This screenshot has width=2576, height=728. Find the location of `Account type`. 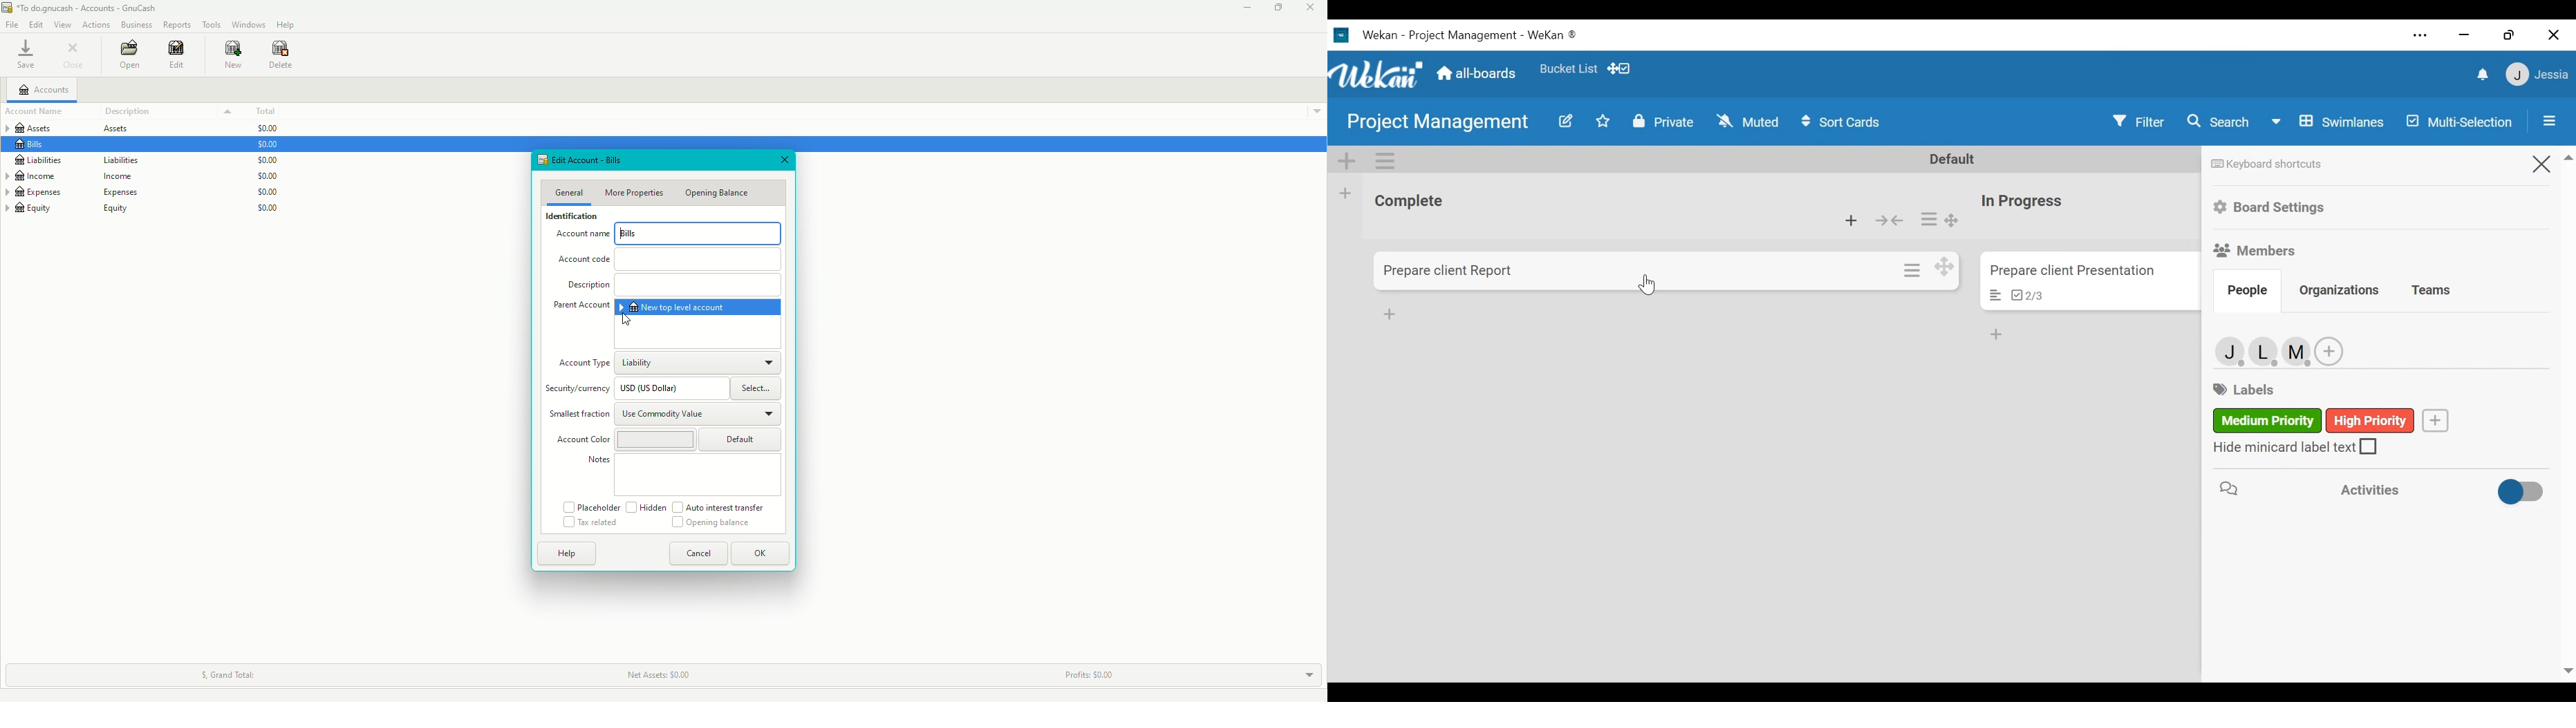

Account type is located at coordinates (581, 364).